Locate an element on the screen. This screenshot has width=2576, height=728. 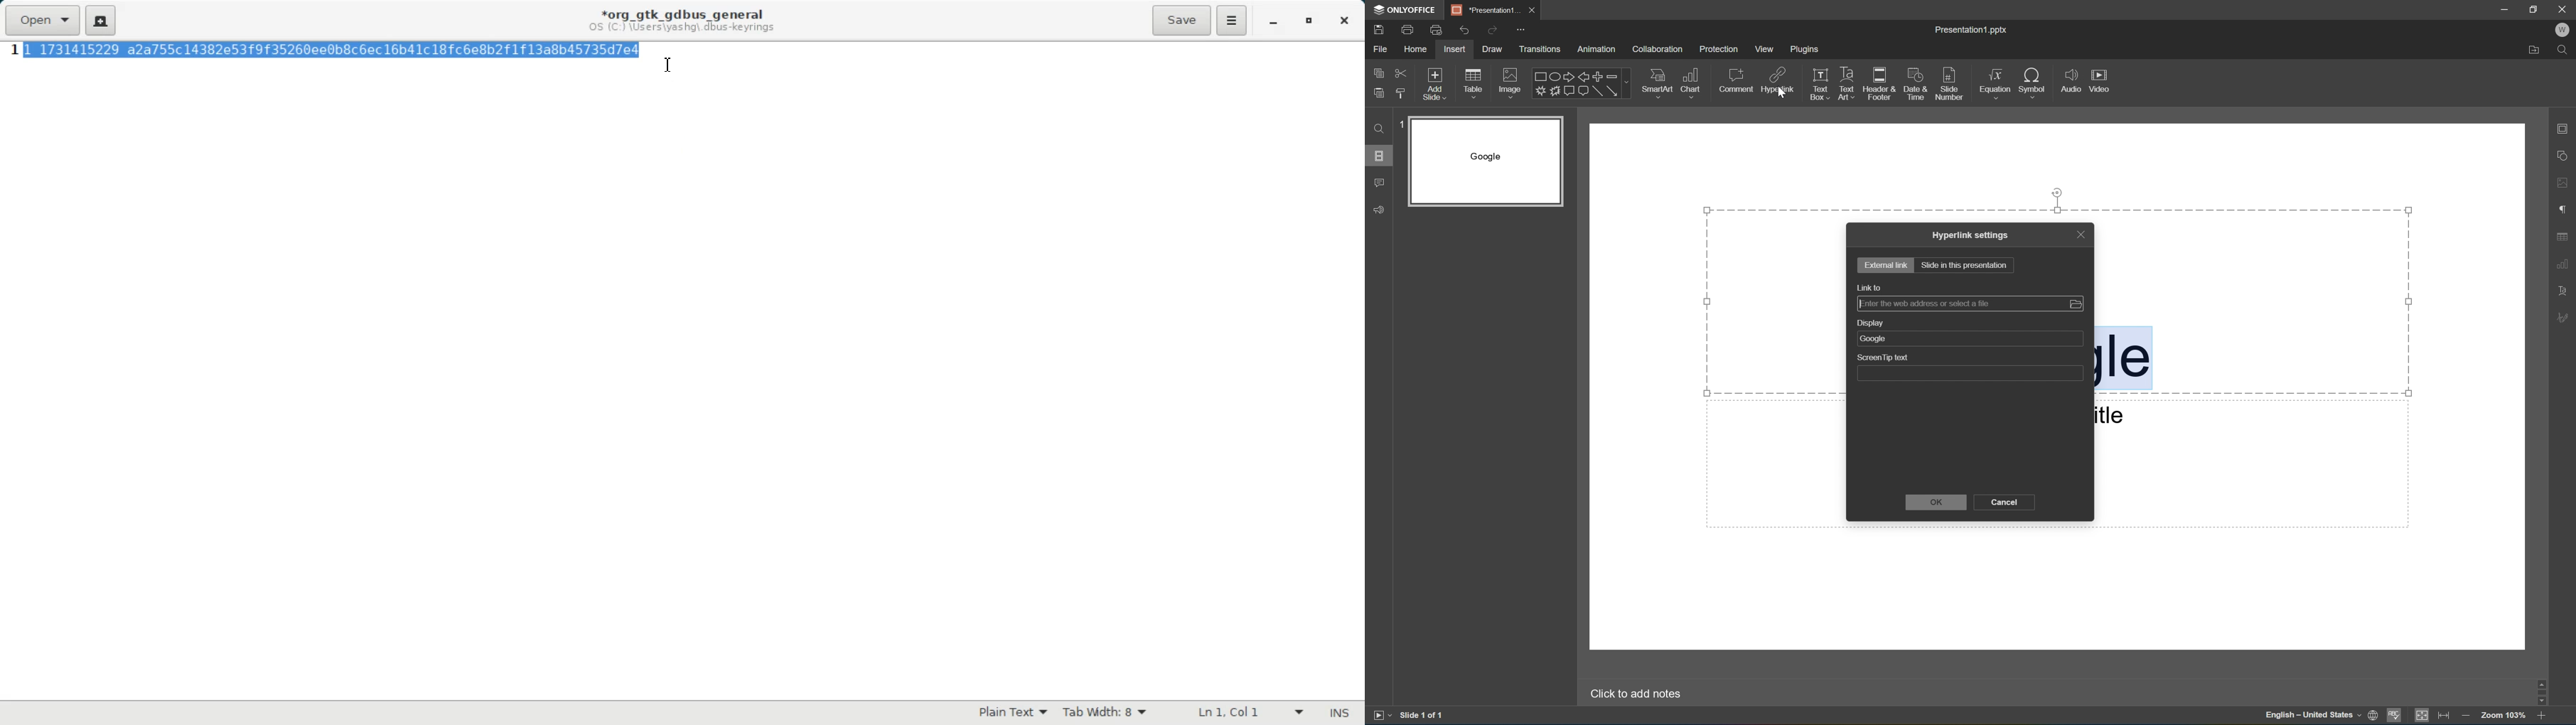
Link to: Enter the web address to select the file is located at coordinates (1971, 297).